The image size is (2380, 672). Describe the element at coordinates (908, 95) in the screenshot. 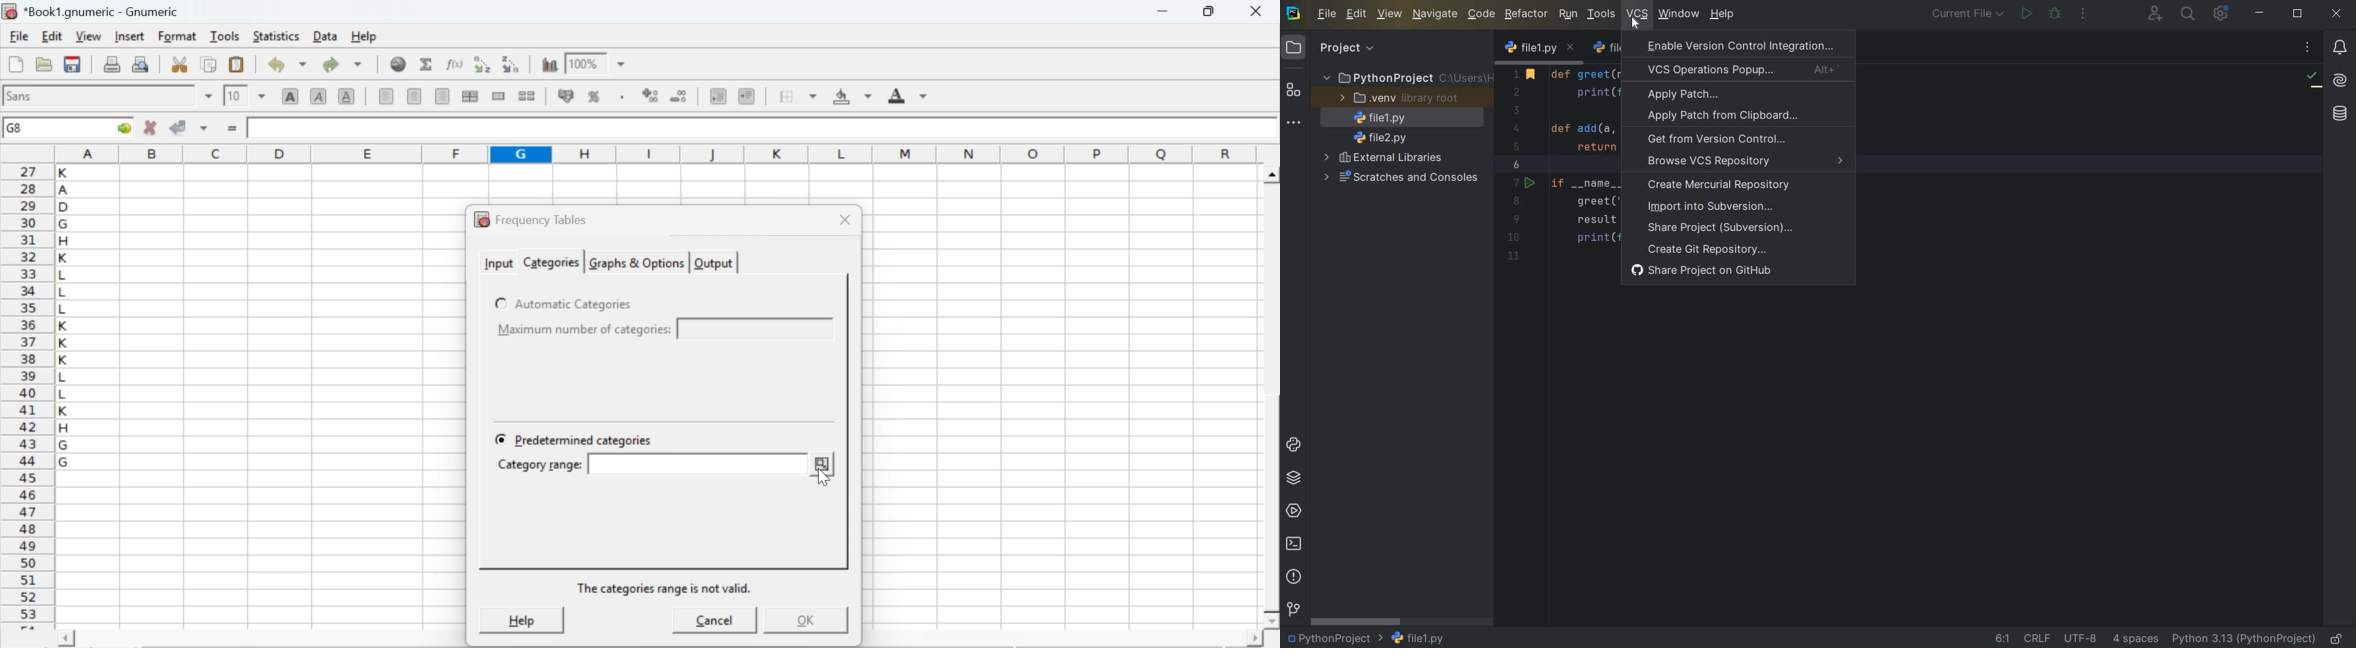

I see `foreground` at that location.